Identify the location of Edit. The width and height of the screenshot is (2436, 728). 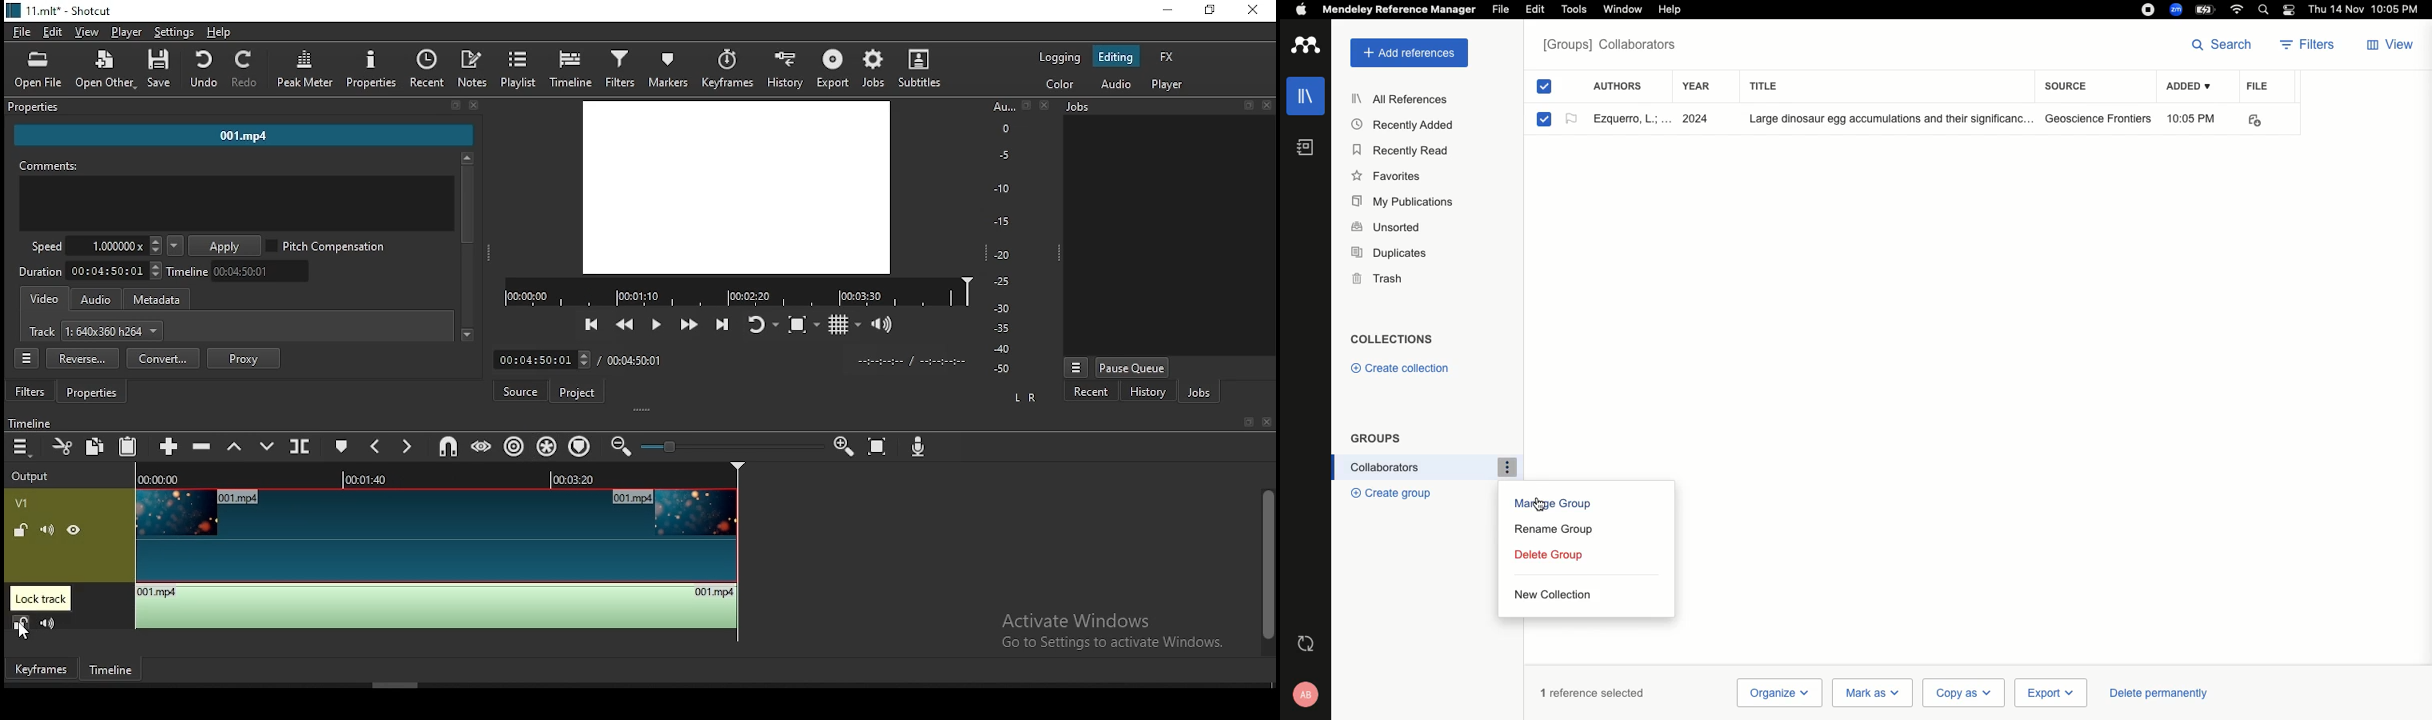
(1535, 9).